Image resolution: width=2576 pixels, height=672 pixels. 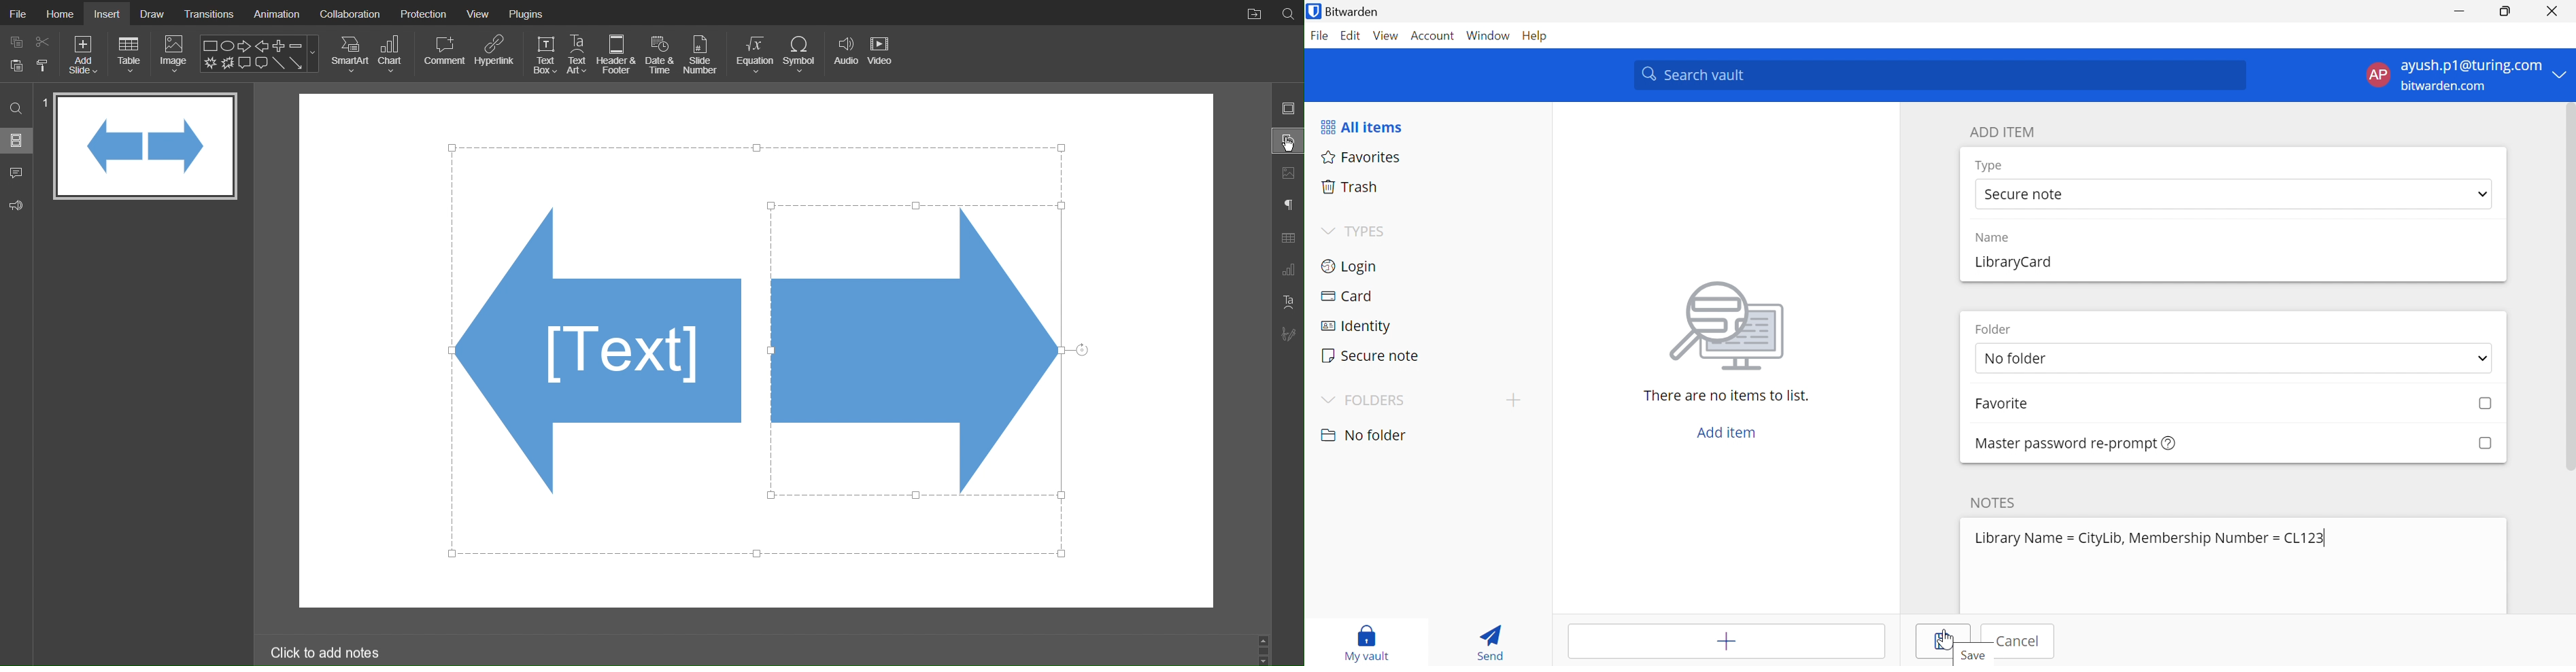 I want to click on Slides, so click(x=16, y=142).